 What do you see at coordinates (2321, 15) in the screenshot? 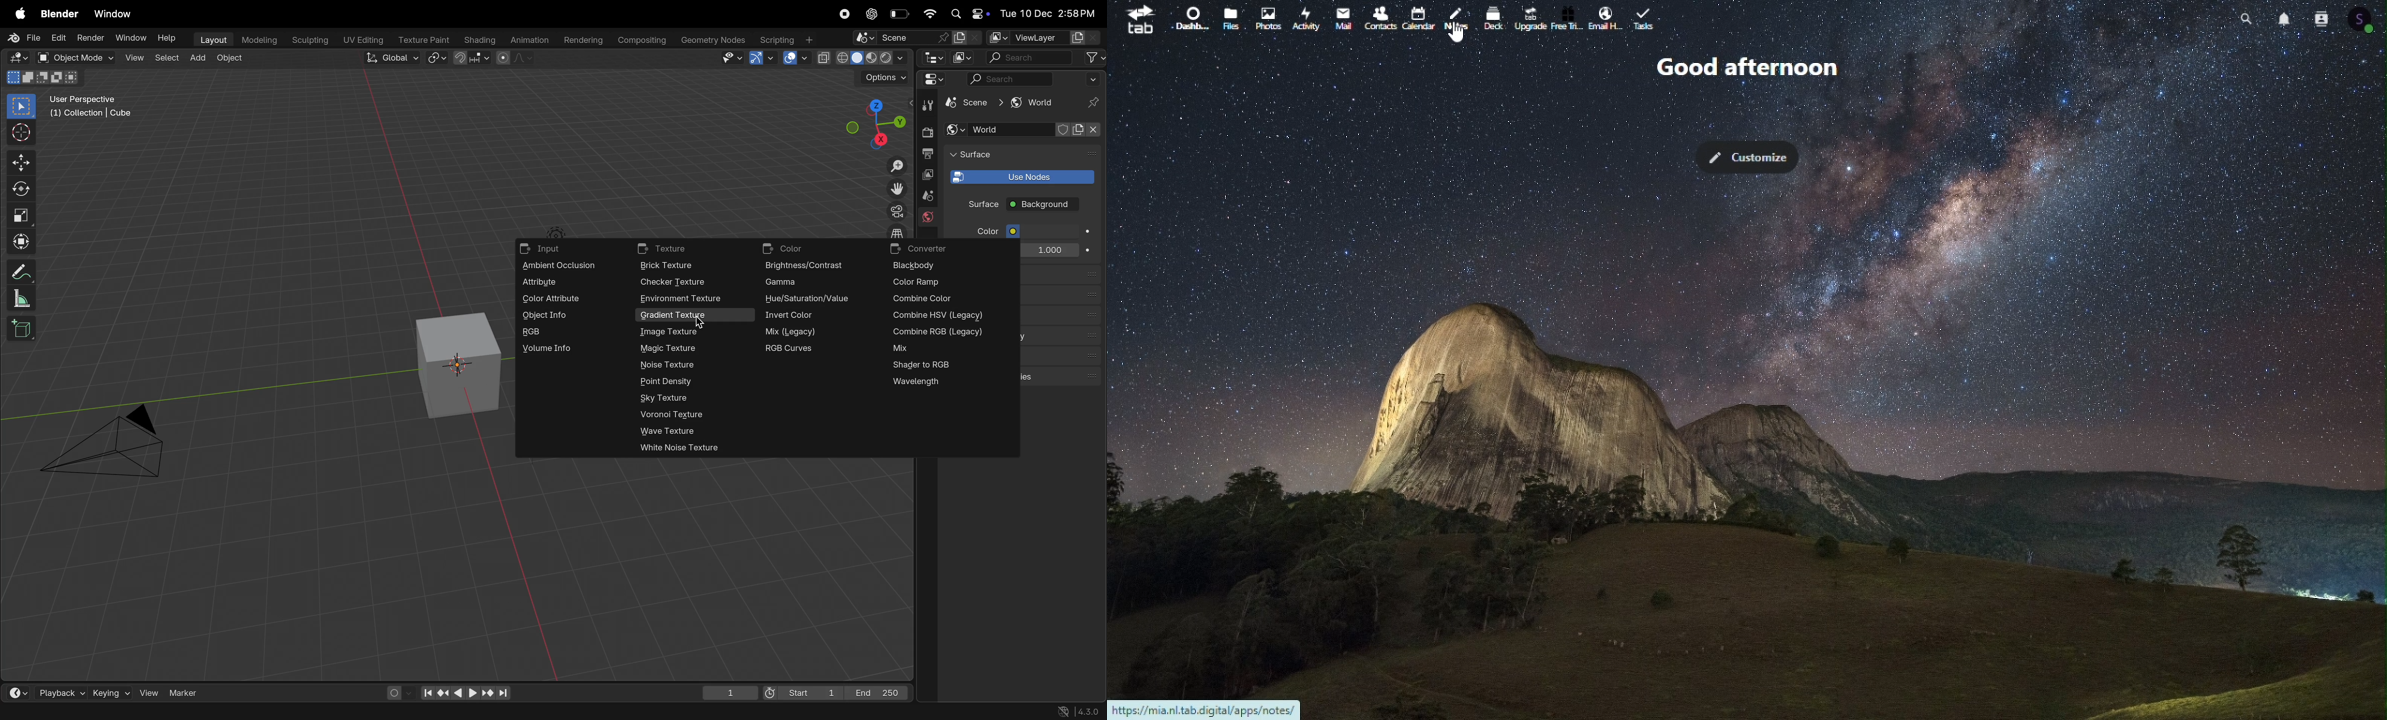
I see `Contact` at bounding box center [2321, 15].